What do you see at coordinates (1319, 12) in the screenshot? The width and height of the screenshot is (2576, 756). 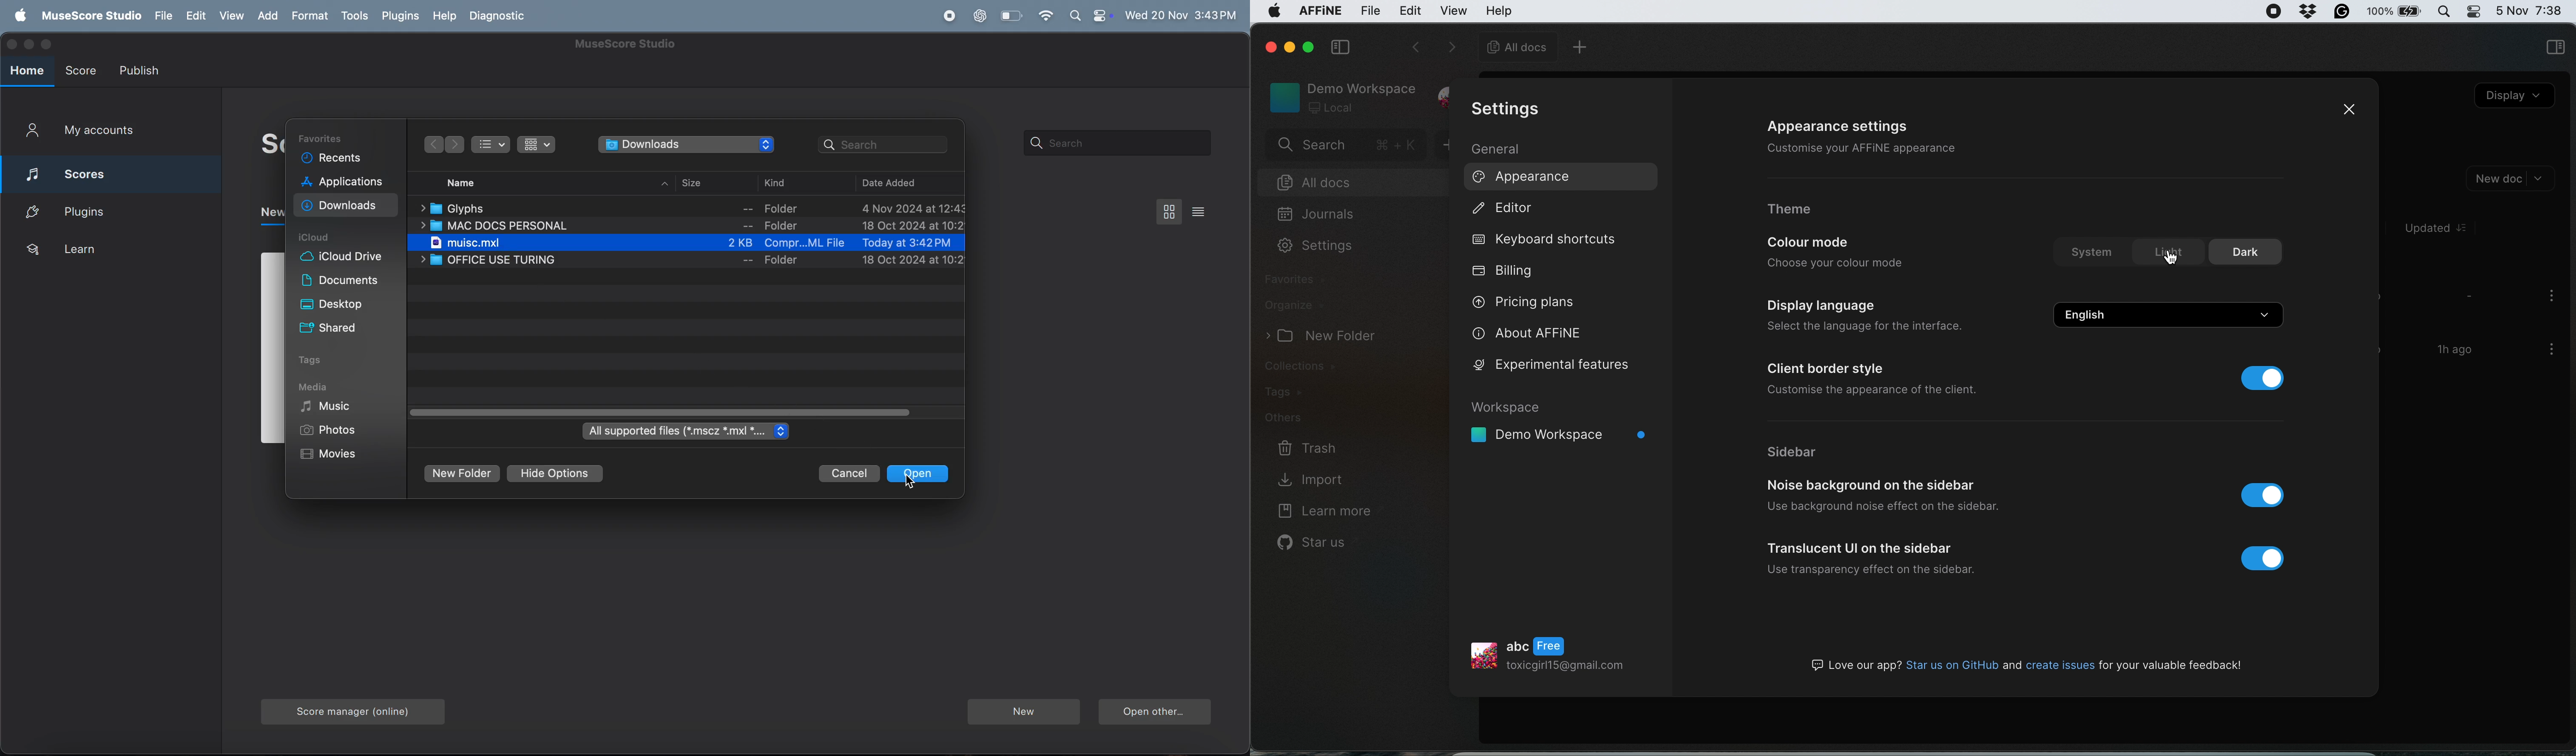 I see `affine` at bounding box center [1319, 12].